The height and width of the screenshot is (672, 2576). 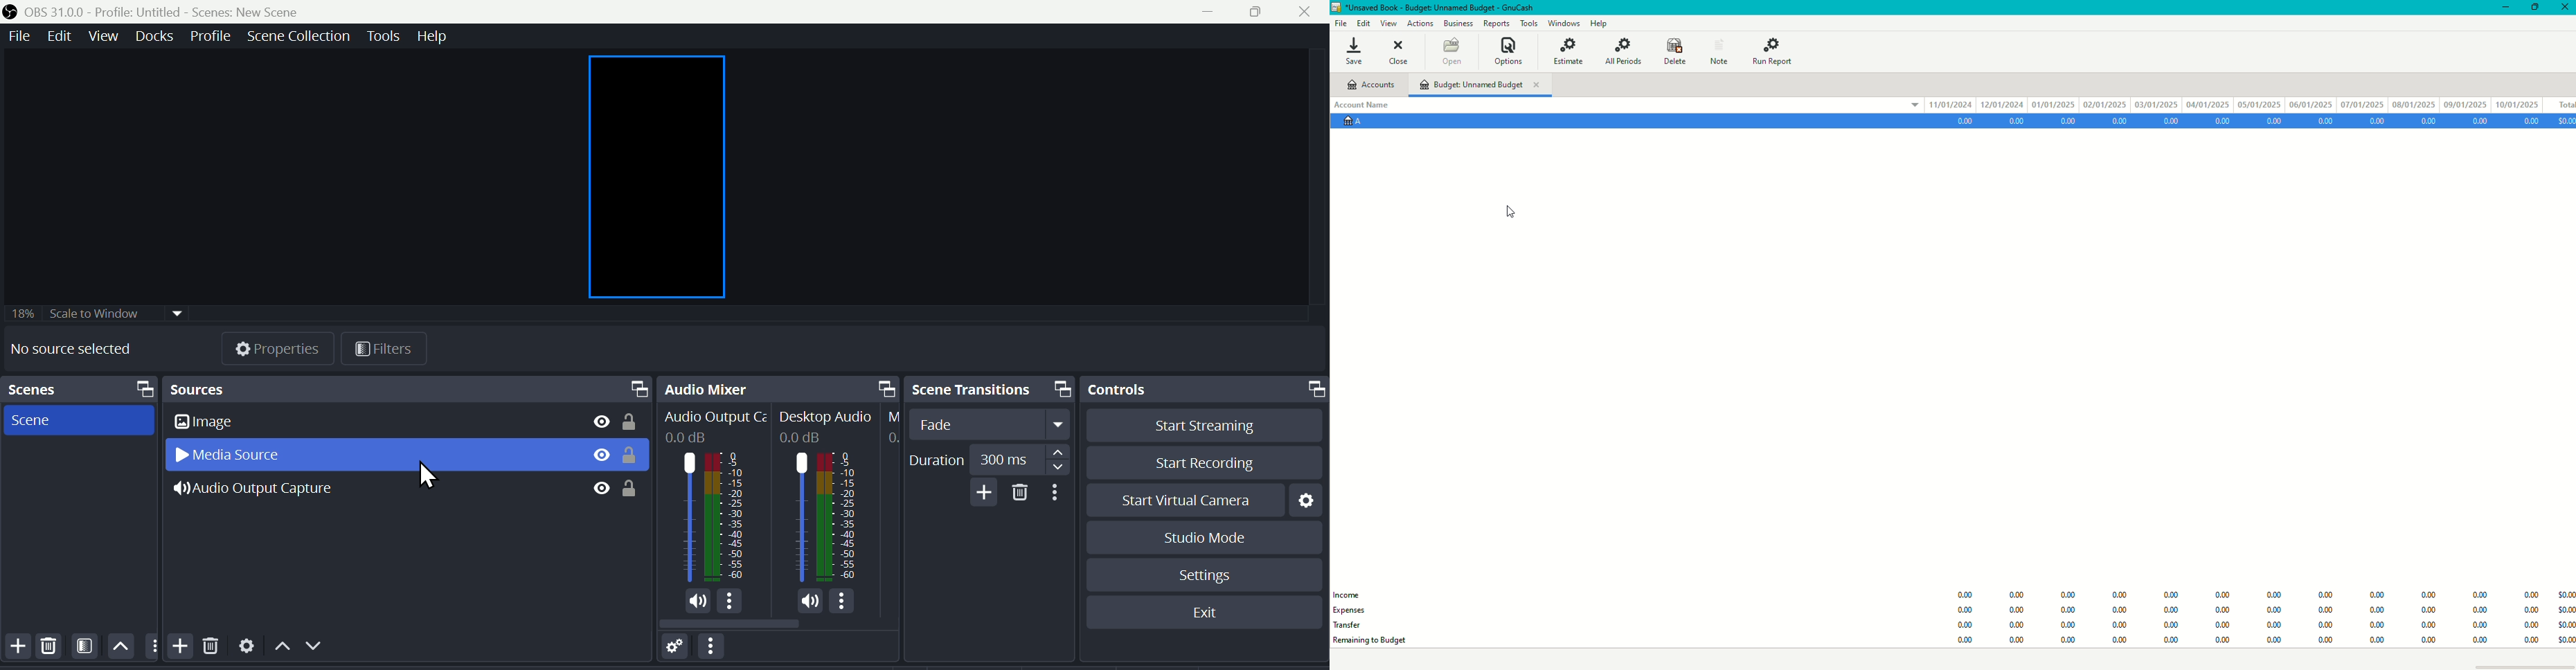 I want to click on Media source, so click(x=240, y=455).